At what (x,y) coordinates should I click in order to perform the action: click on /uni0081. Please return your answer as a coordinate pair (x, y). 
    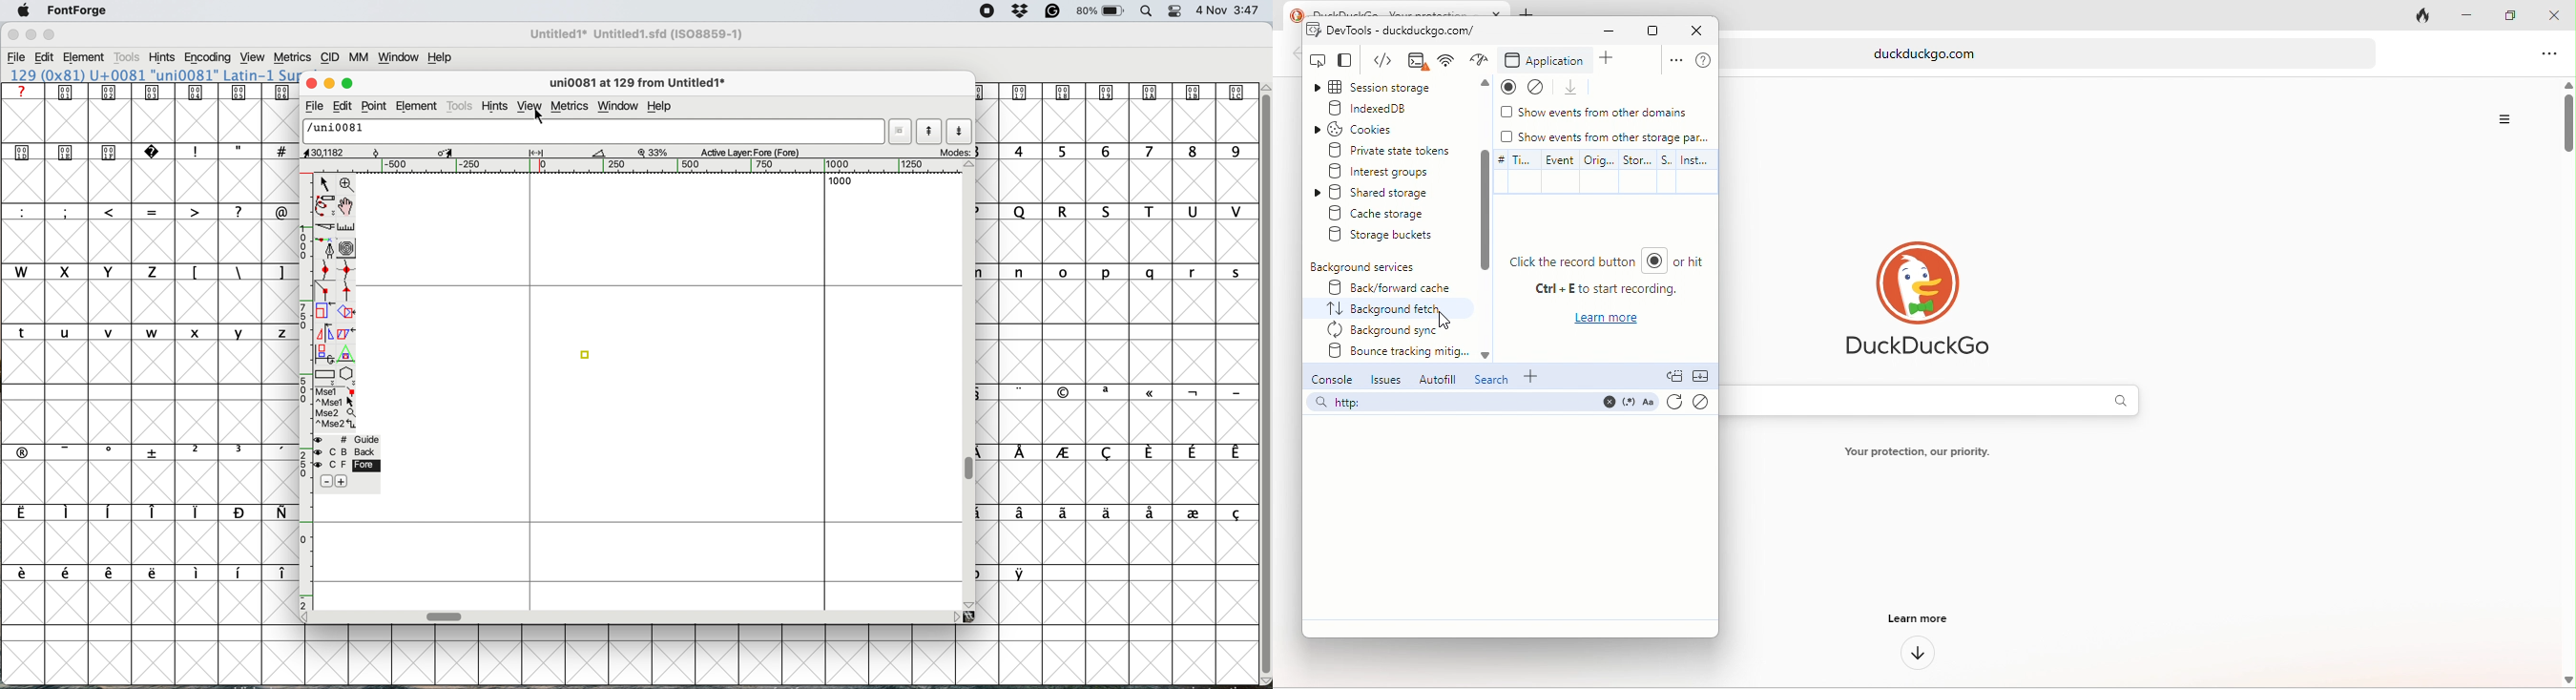
    Looking at the image, I should click on (595, 132).